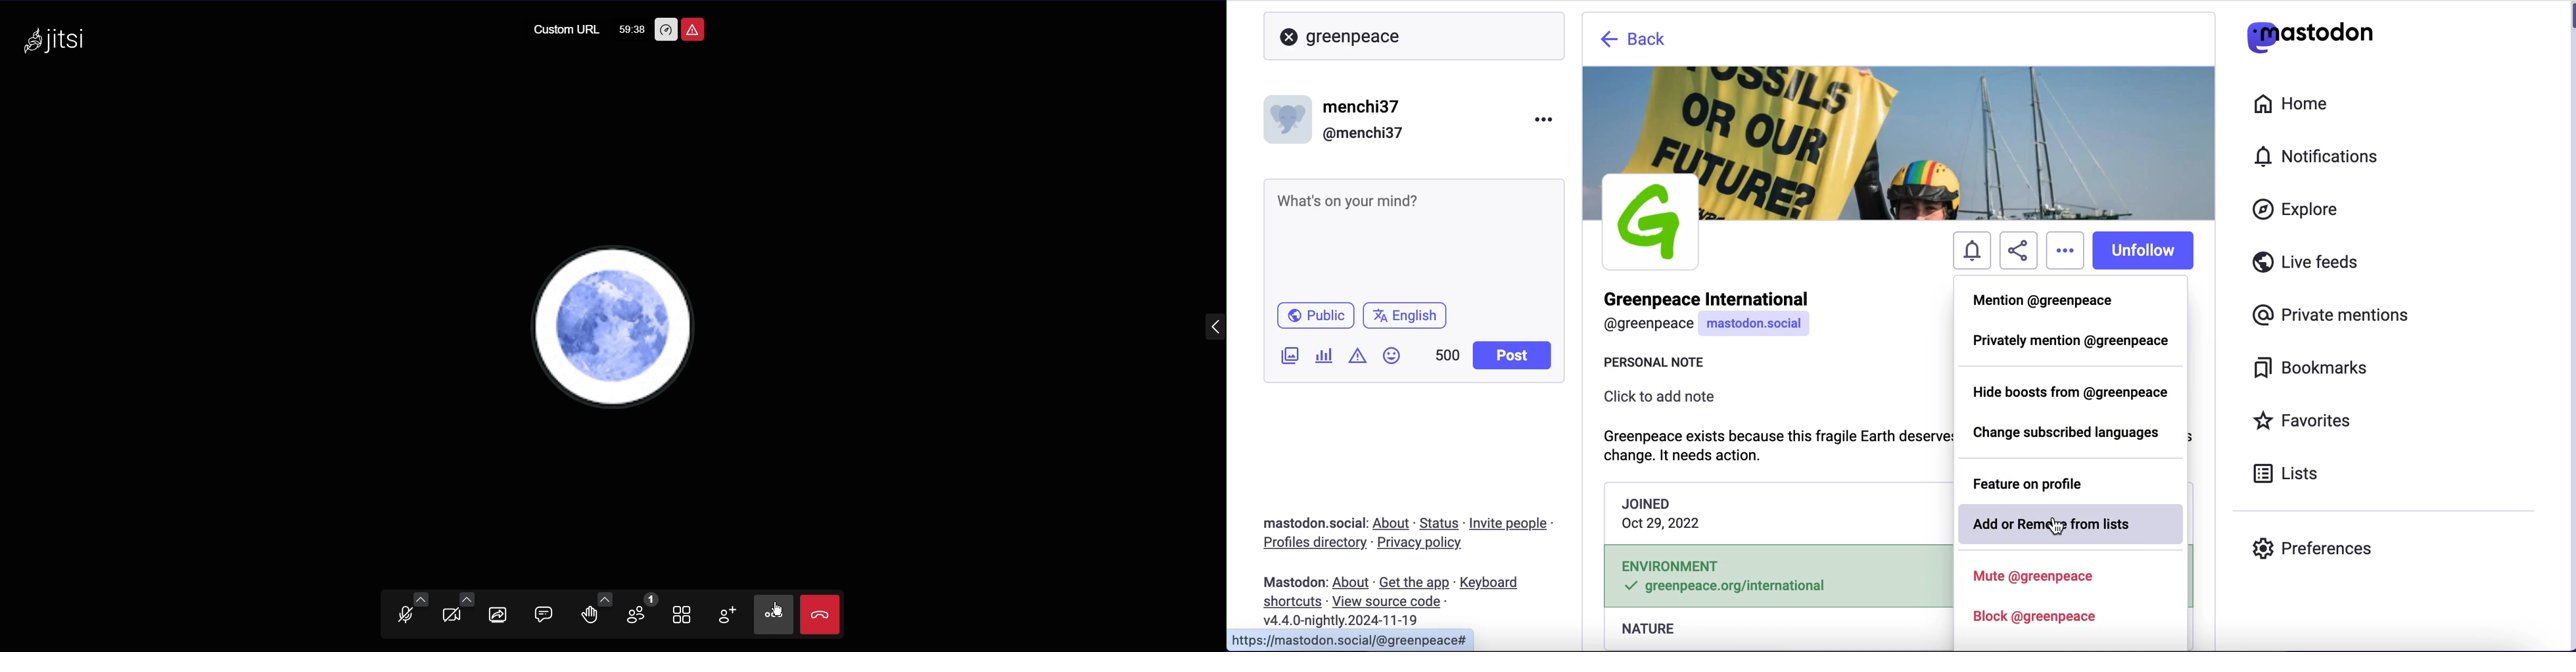 Image resolution: width=2576 pixels, height=672 pixels. I want to click on bookmarks, so click(2314, 368).